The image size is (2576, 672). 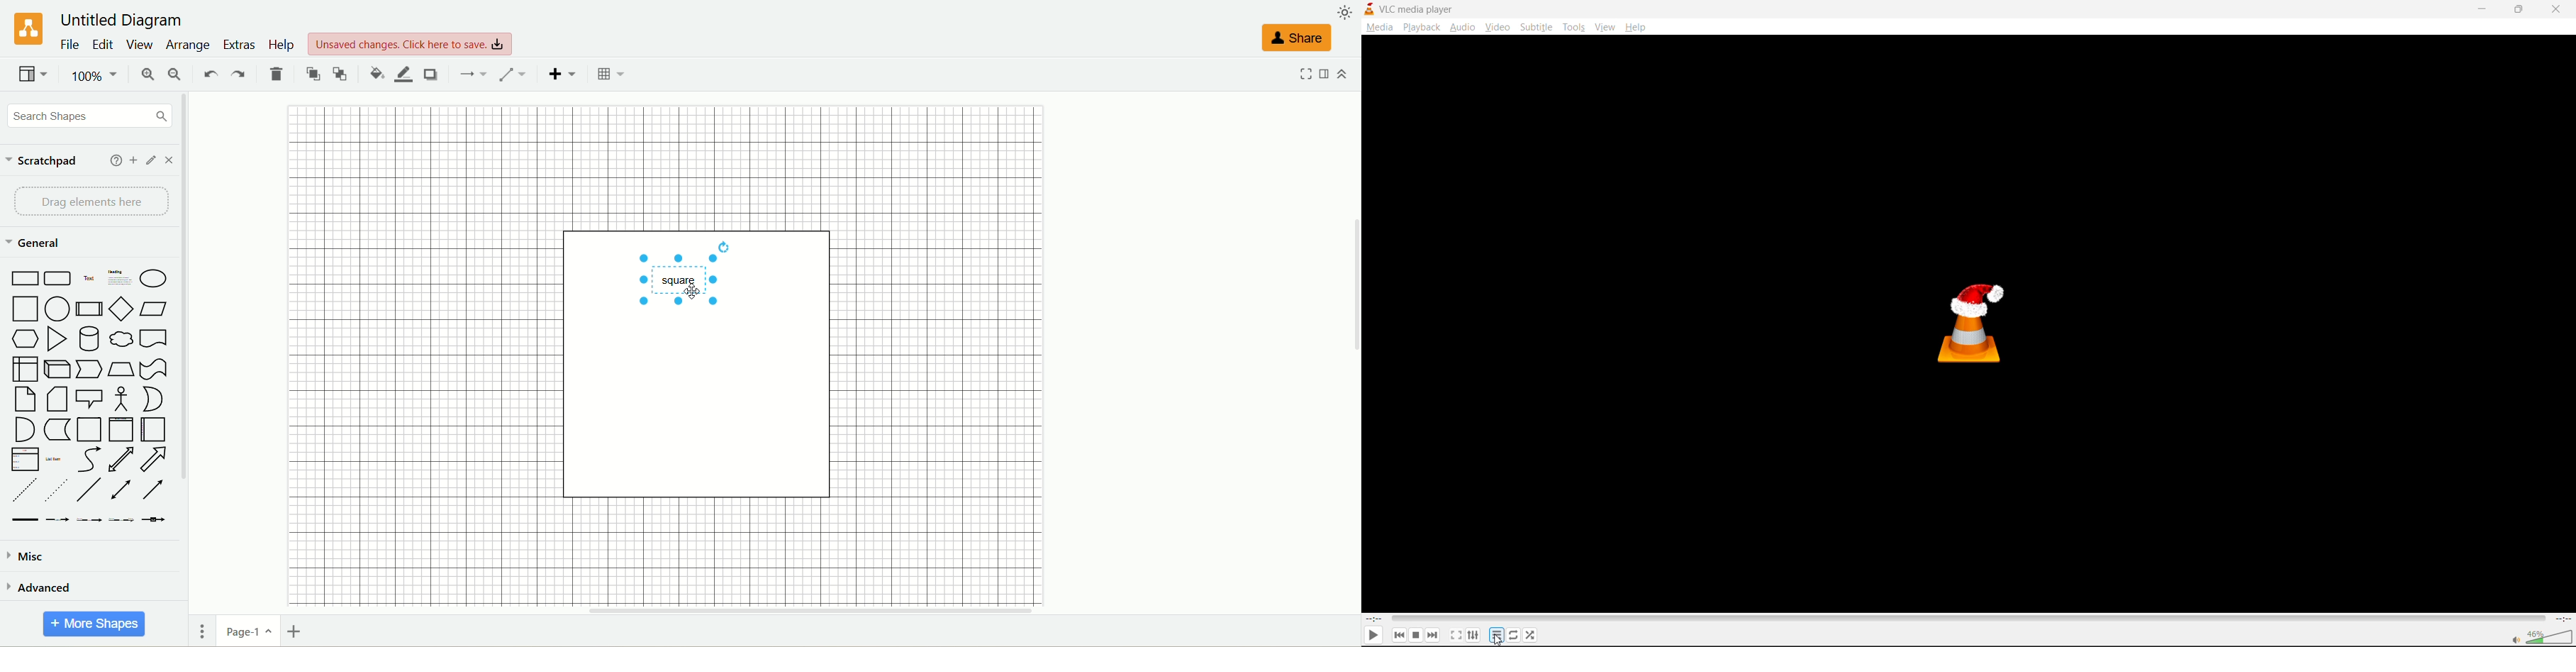 I want to click on video, so click(x=1497, y=27).